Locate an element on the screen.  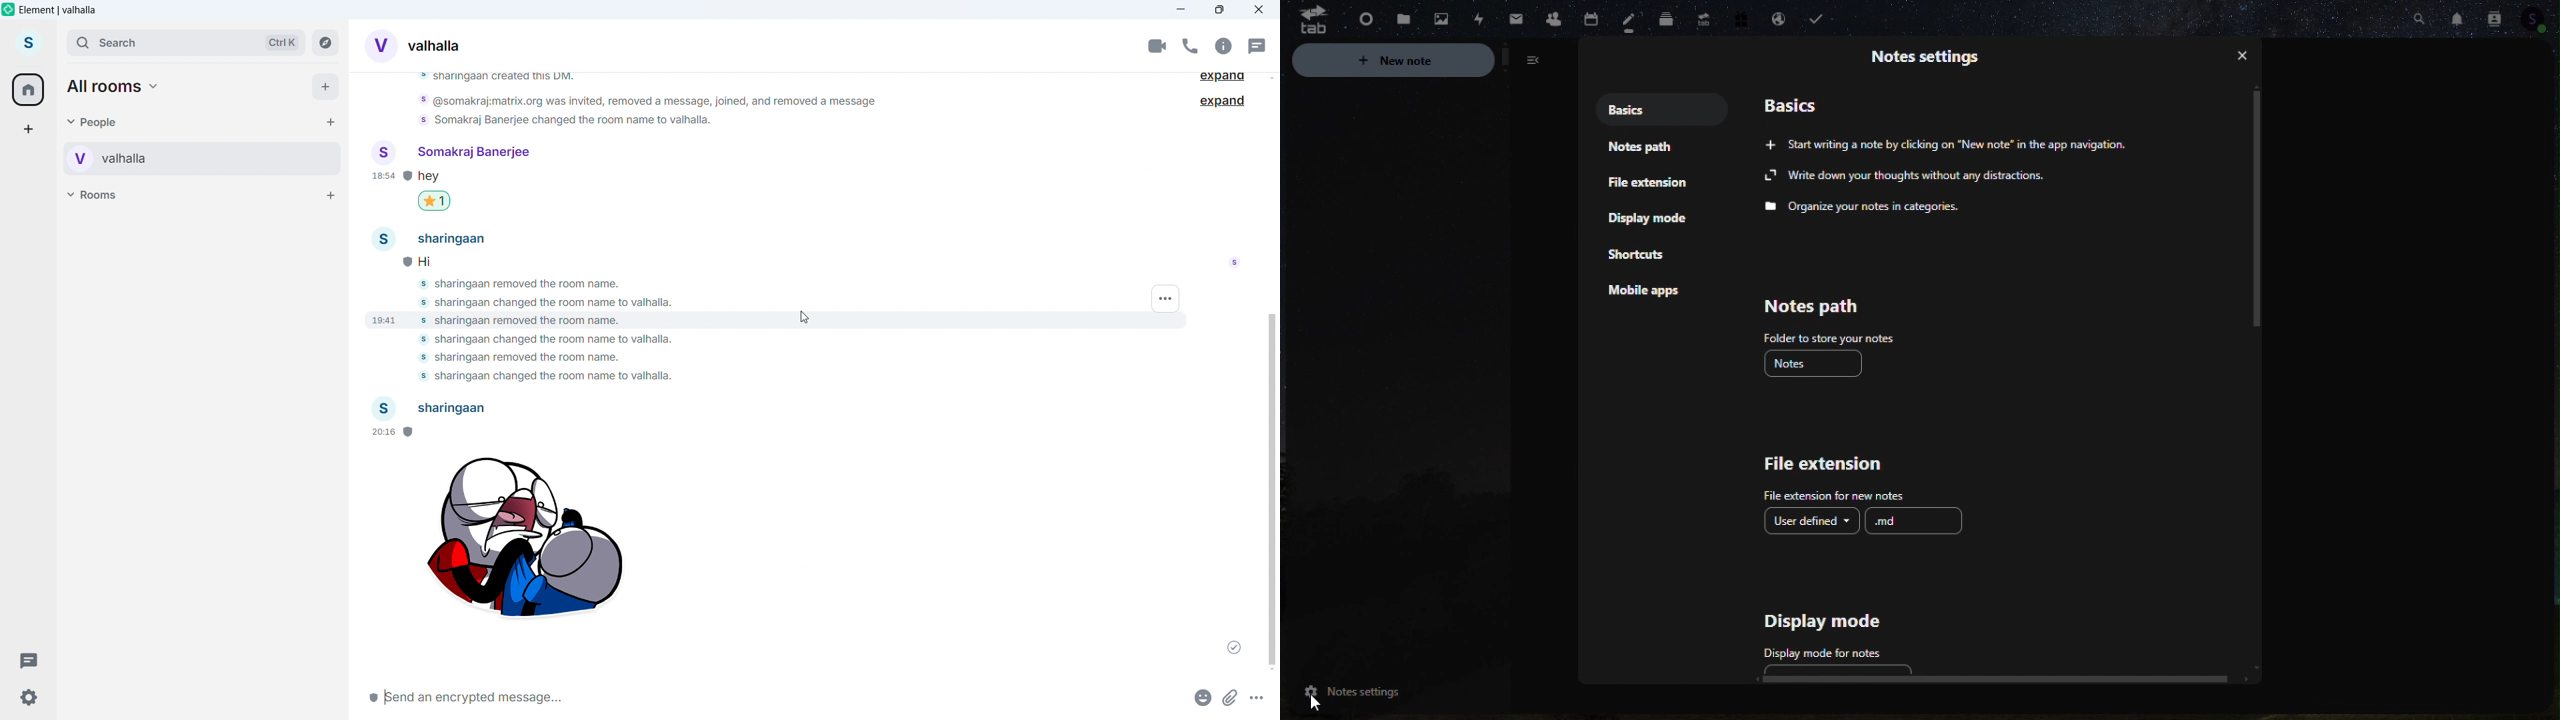
dashboard is located at coordinates (1359, 20).